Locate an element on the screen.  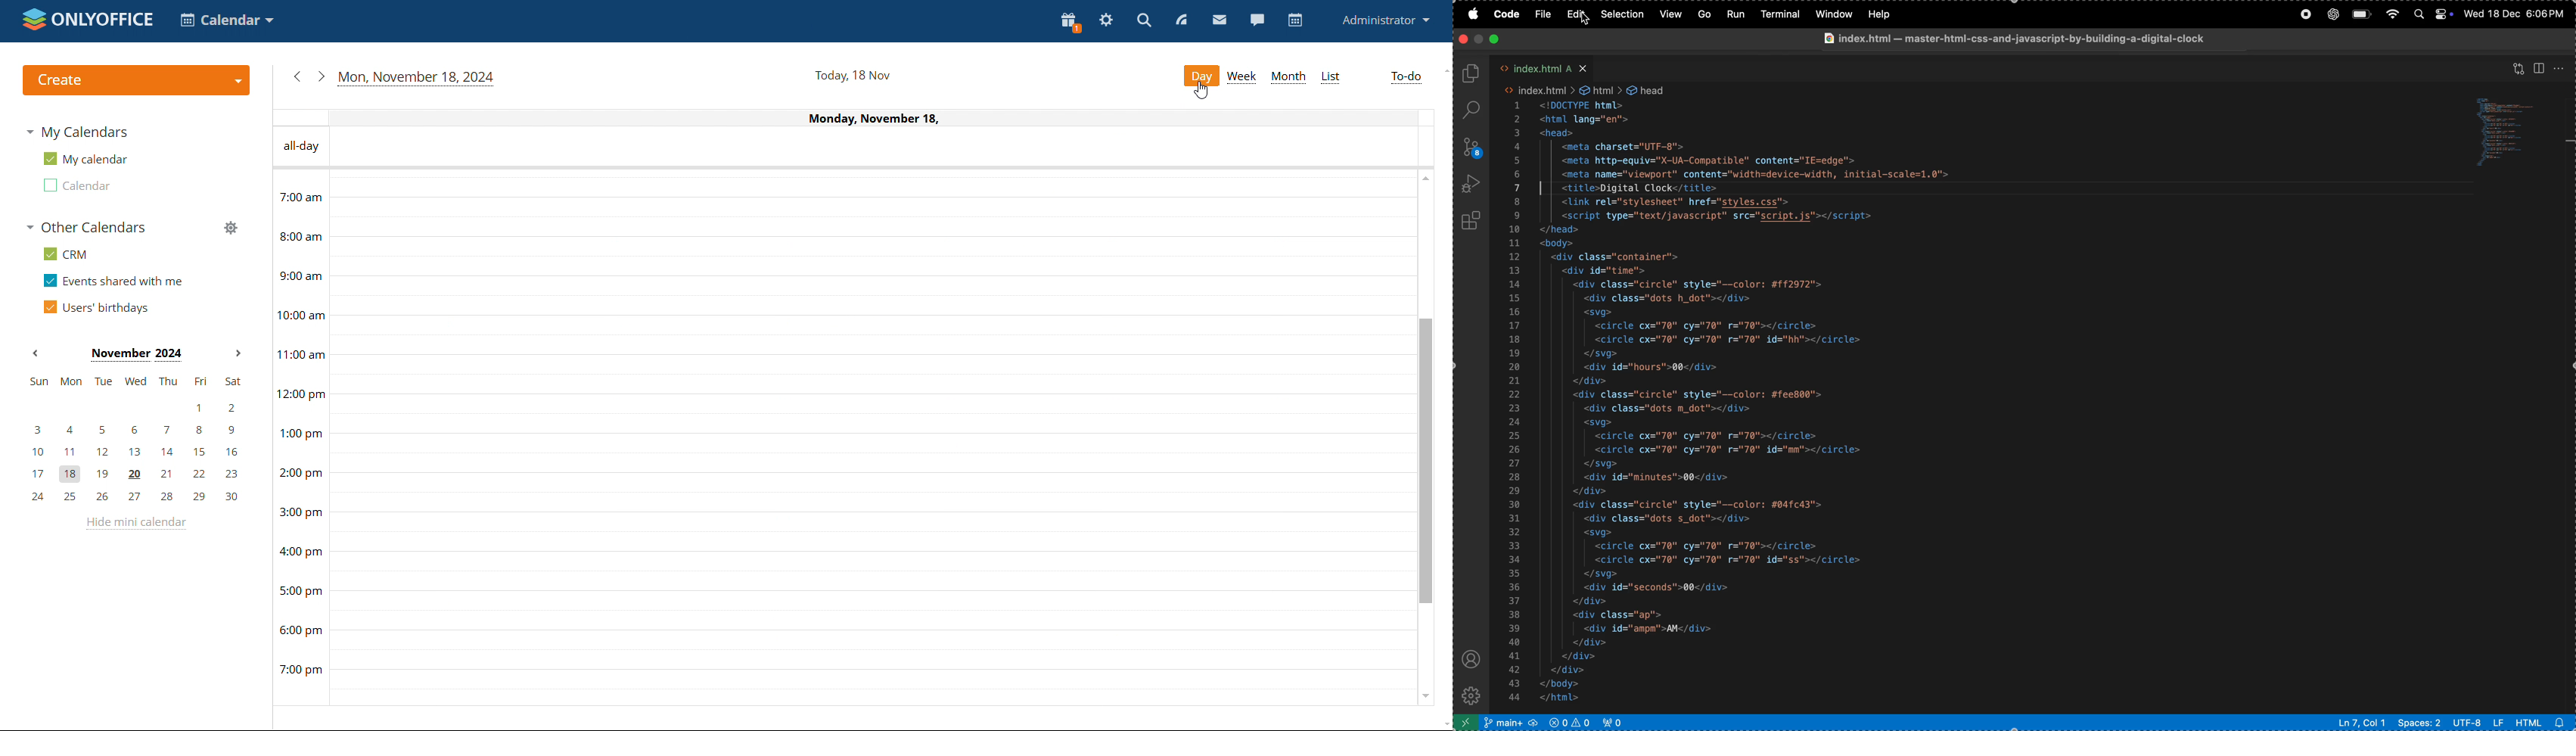
open remote window is located at coordinates (1466, 723).